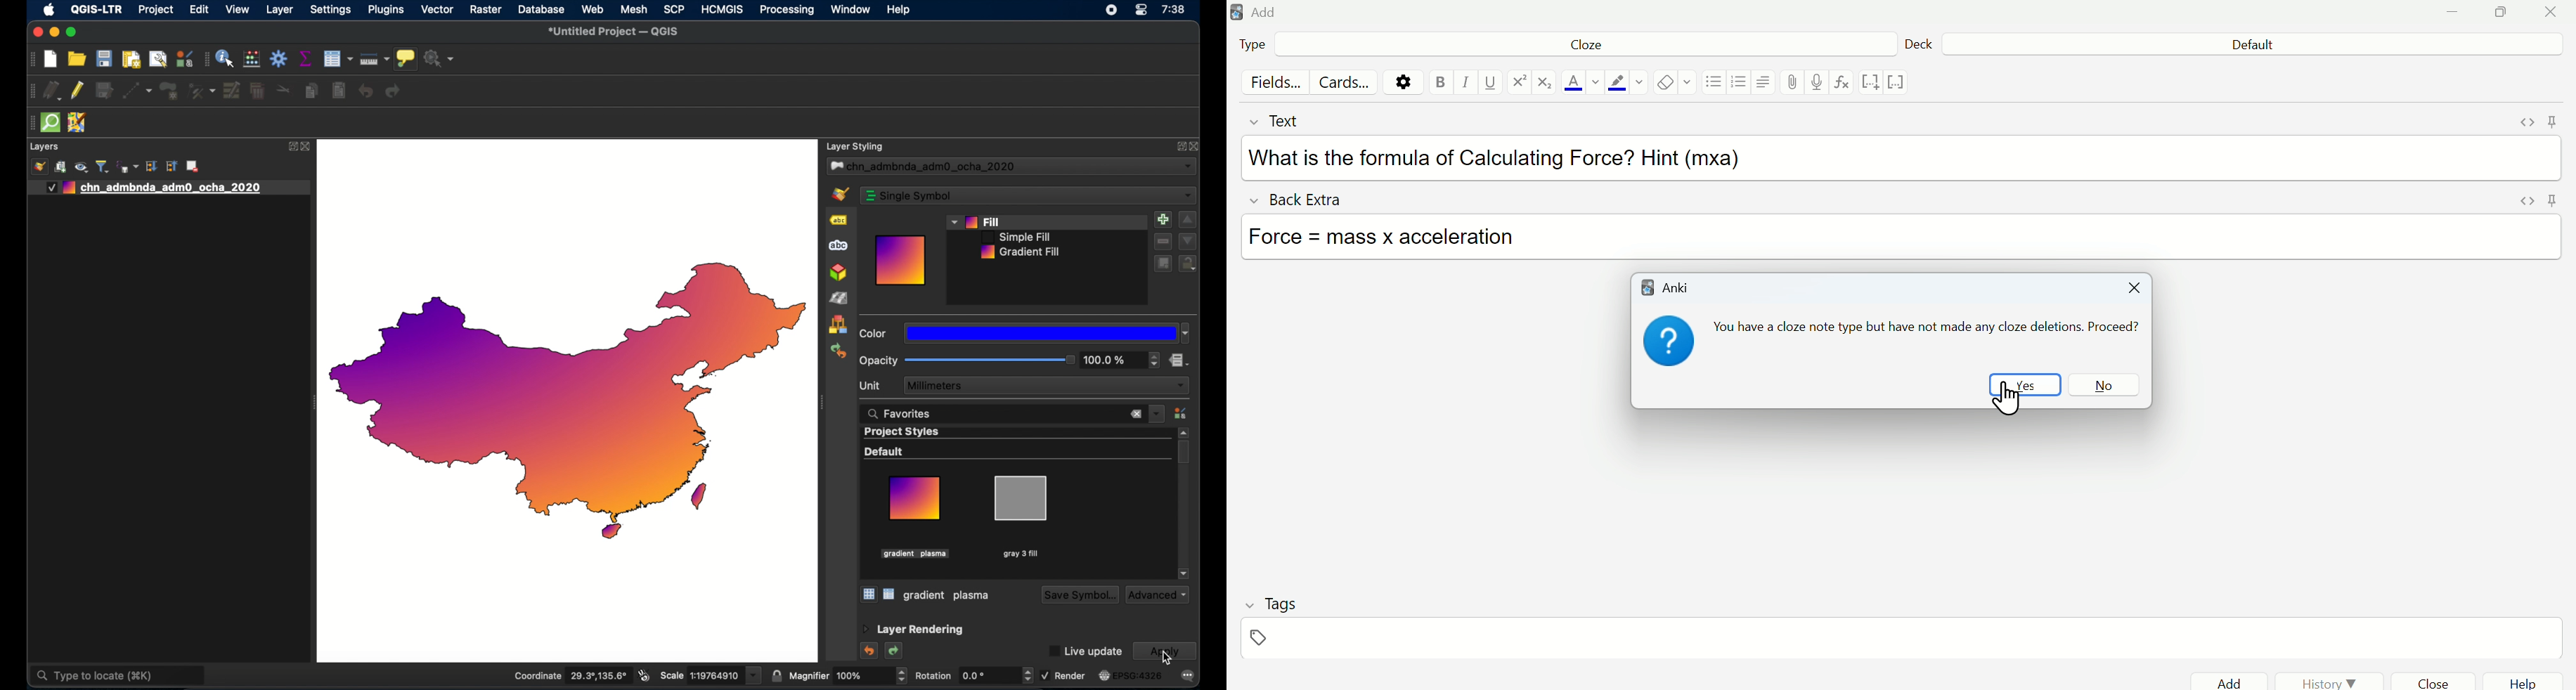 The image size is (2576, 700). Describe the element at coordinates (137, 91) in the screenshot. I see `digitize with segment` at that location.